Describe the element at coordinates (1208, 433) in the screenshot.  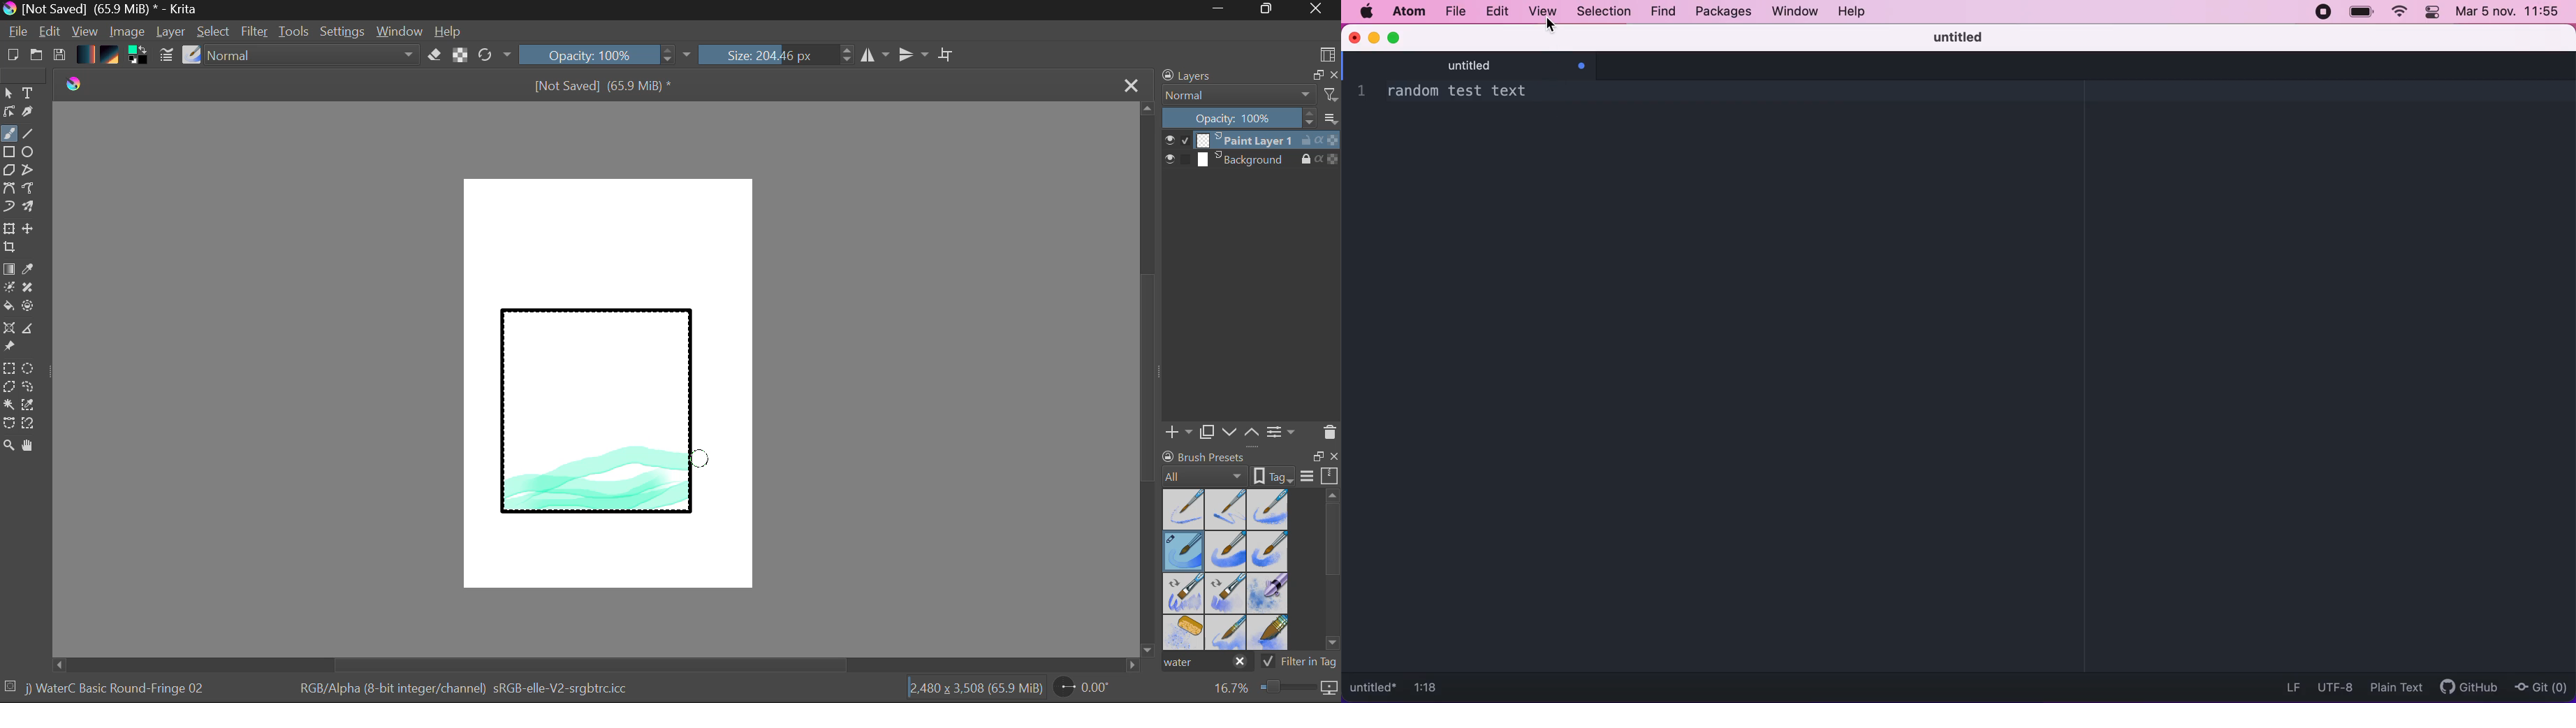
I see `Copy Layer` at that location.